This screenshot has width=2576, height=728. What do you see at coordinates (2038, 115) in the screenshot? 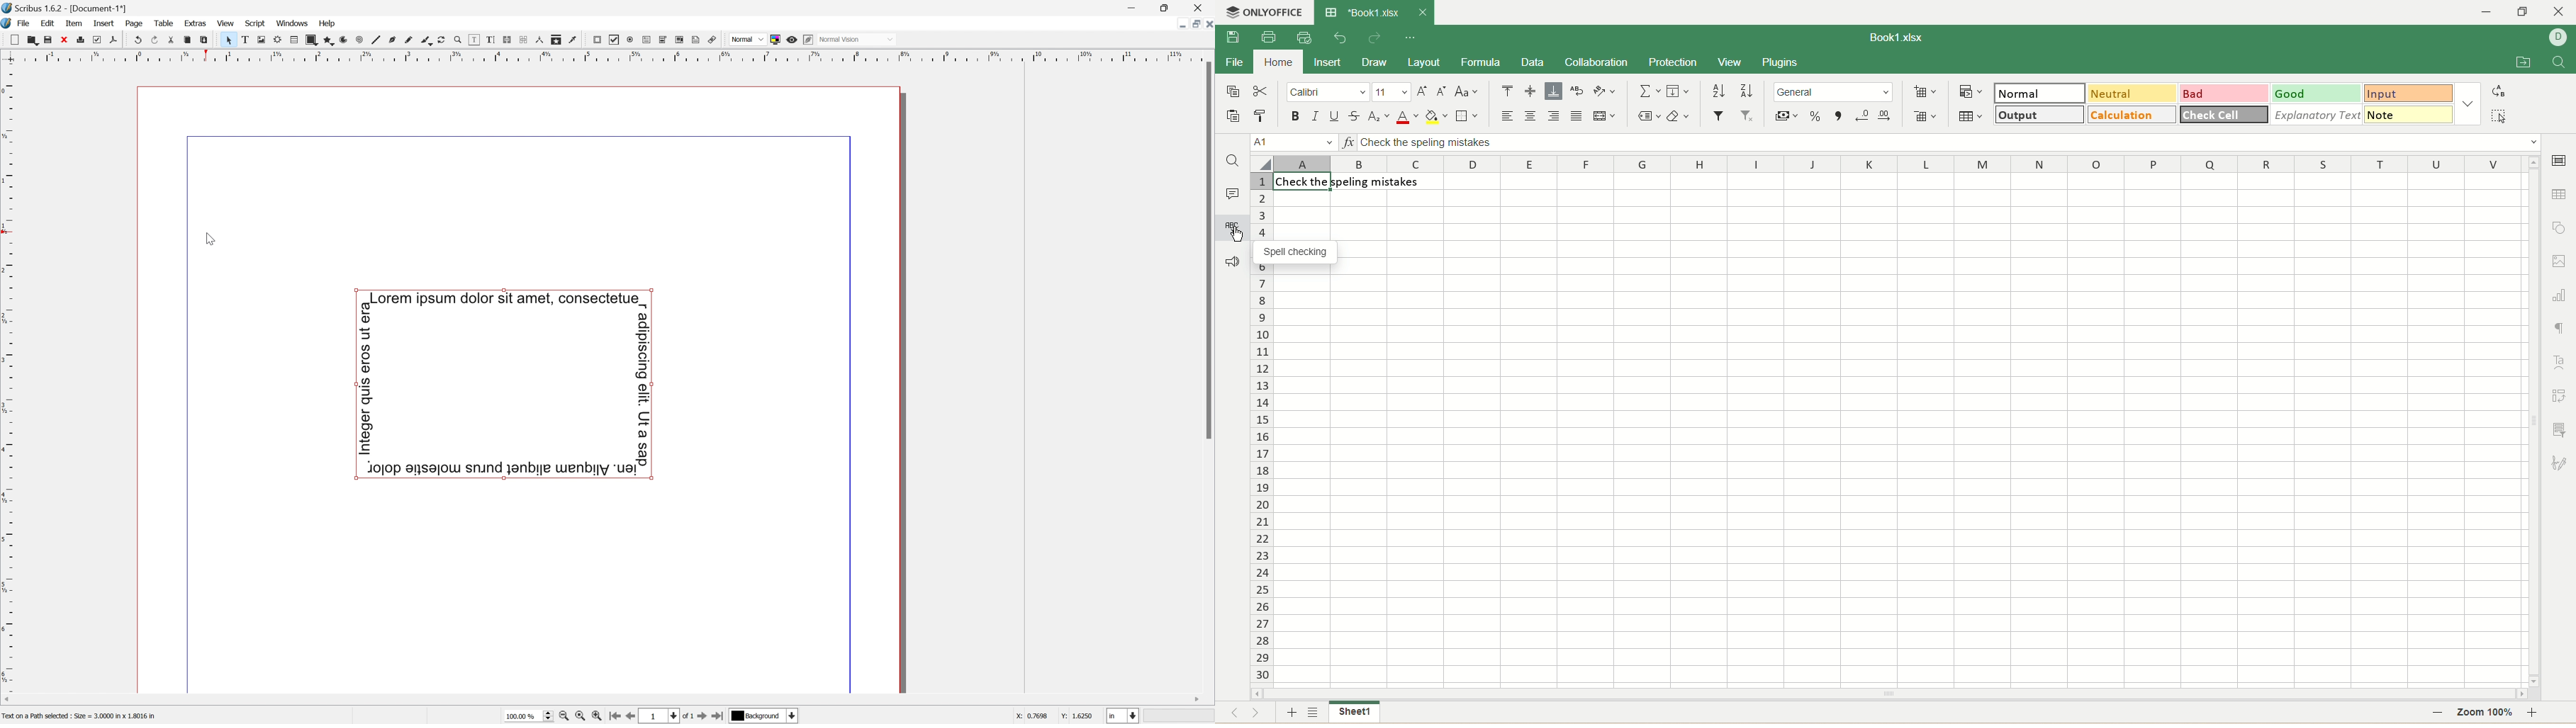
I see `output` at bounding box center [2038, 115].